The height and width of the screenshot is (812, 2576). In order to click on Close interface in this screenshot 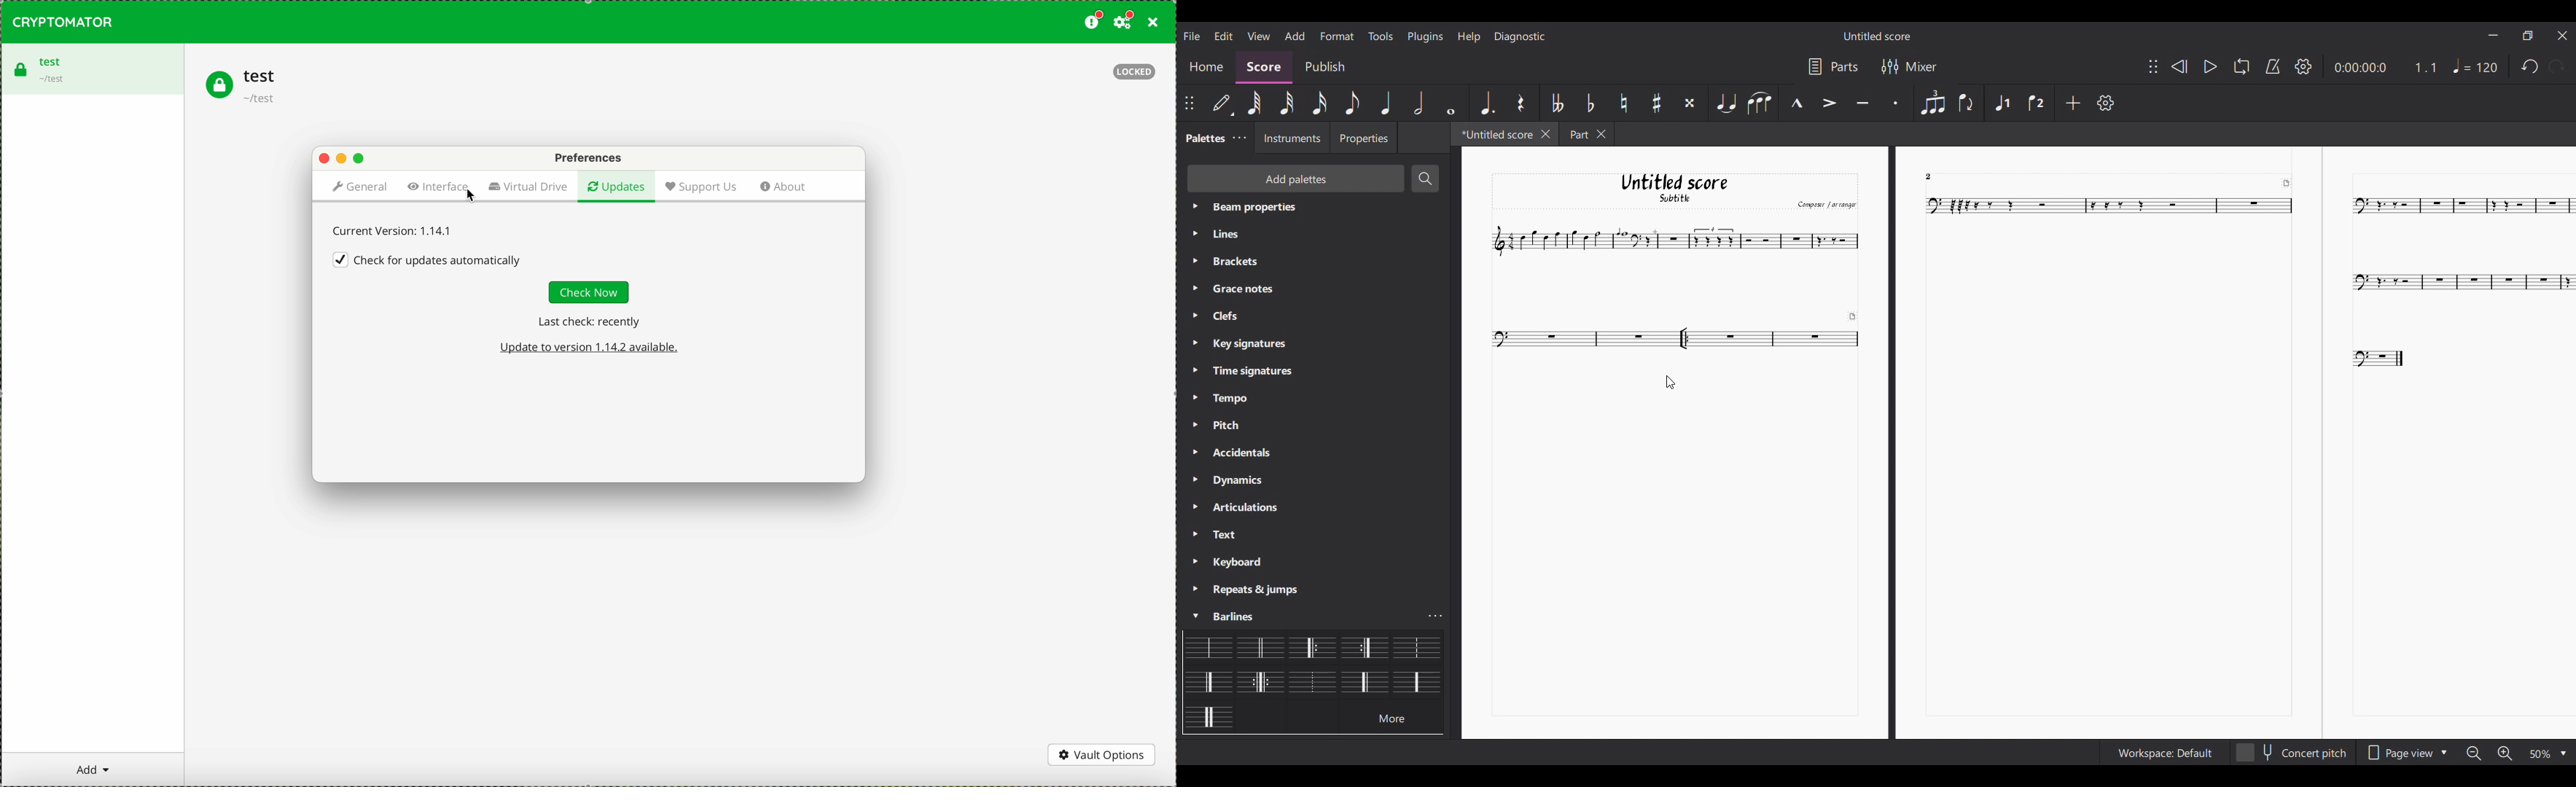, I will do `click(2562, 36)`.